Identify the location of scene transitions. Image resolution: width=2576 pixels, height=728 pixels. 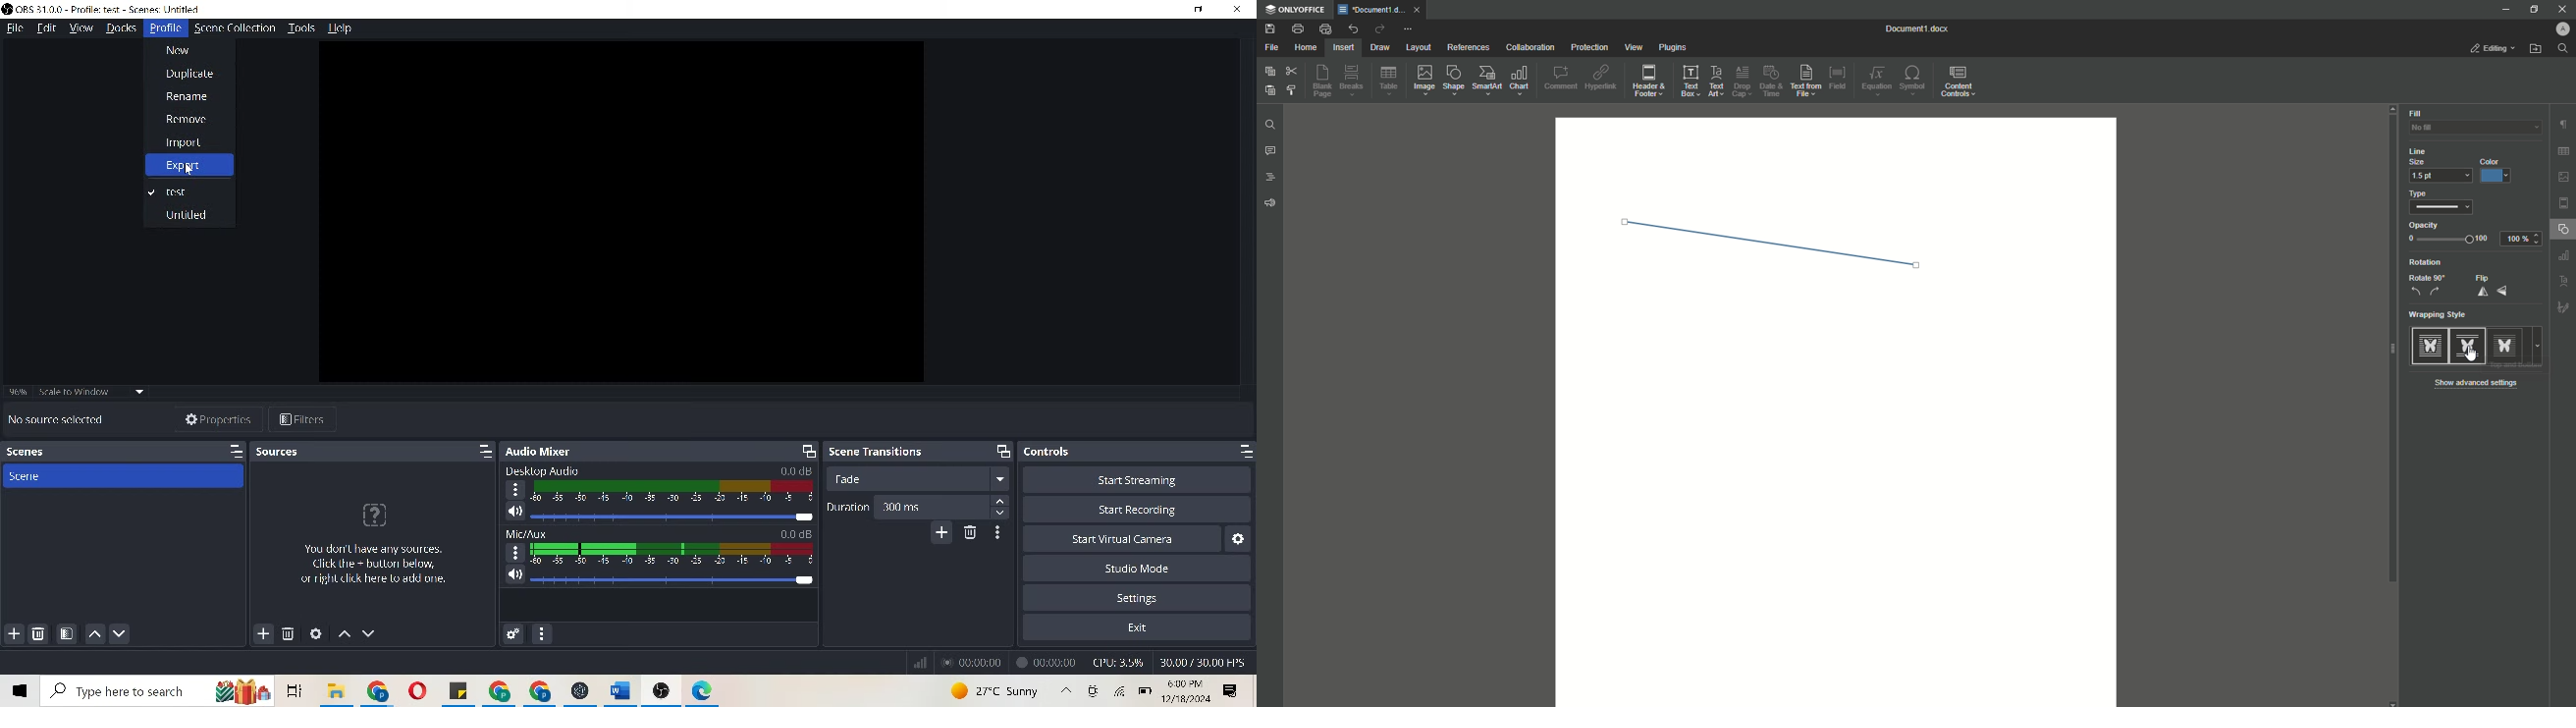
(881, 452).